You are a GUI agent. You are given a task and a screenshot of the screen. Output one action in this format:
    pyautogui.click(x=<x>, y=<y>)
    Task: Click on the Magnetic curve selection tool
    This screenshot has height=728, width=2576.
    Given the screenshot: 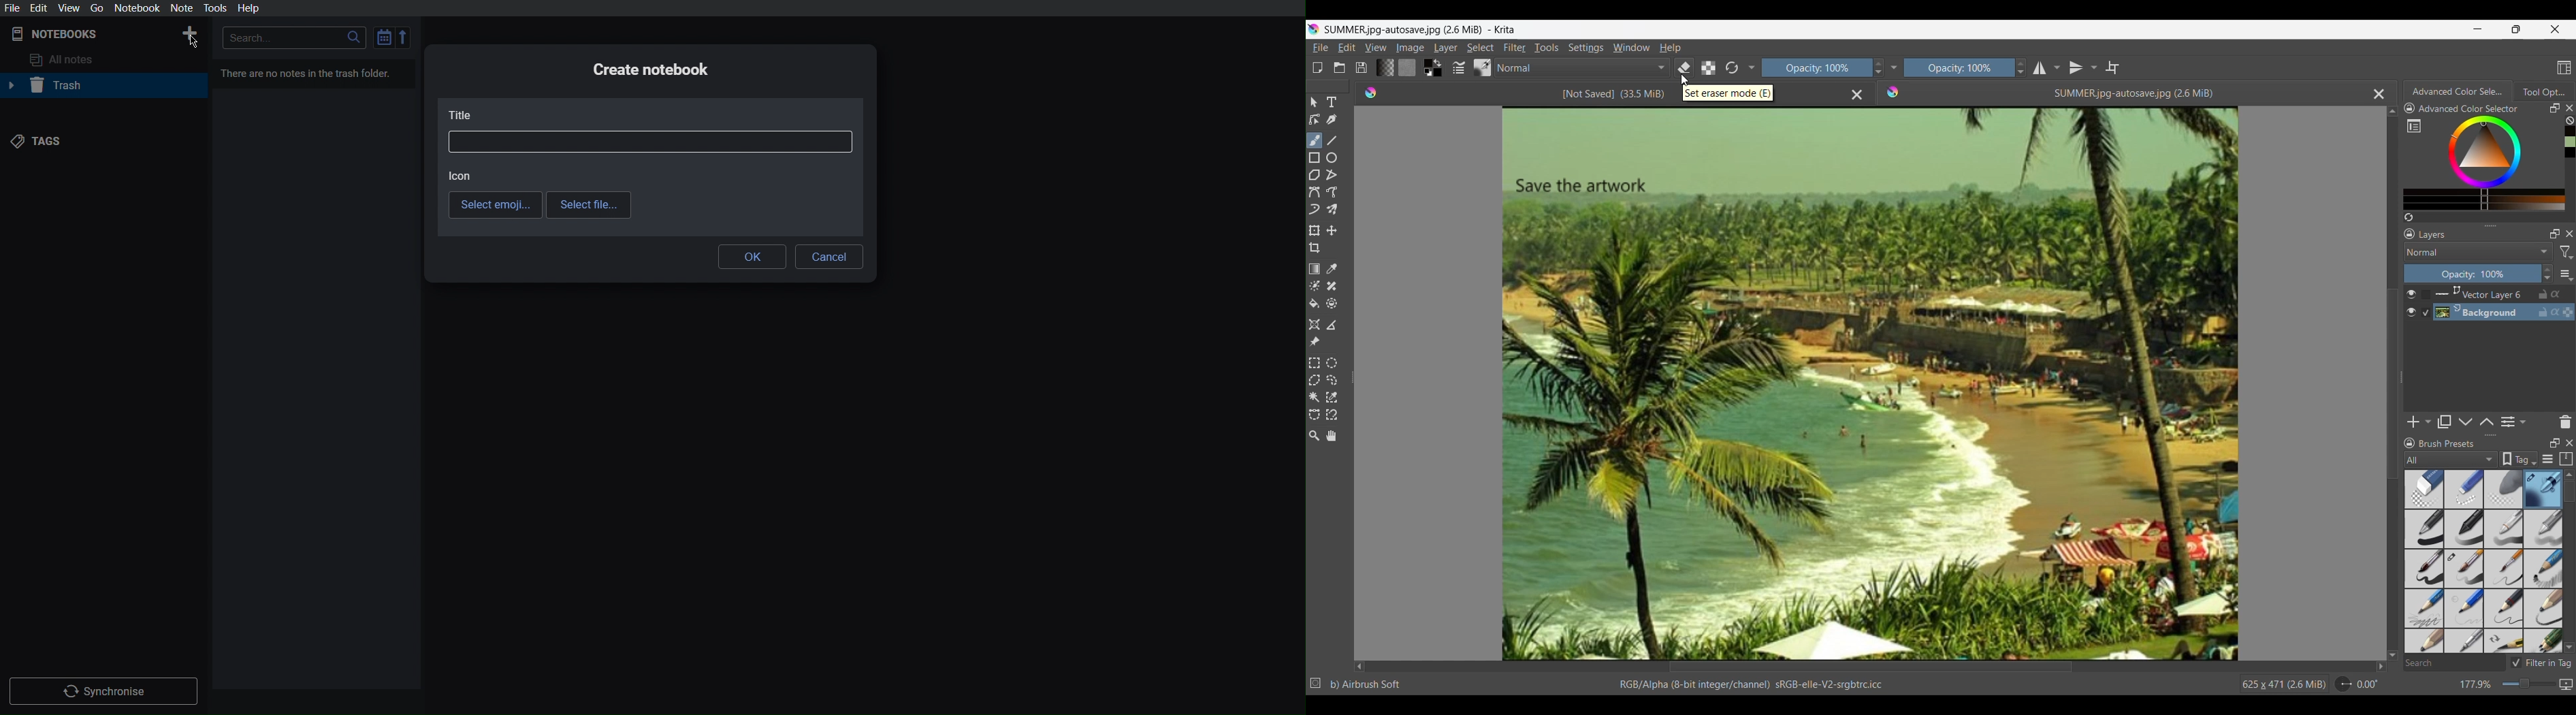 What is the action you would take?
    pyautogui.click(x=1332, y=414)
    